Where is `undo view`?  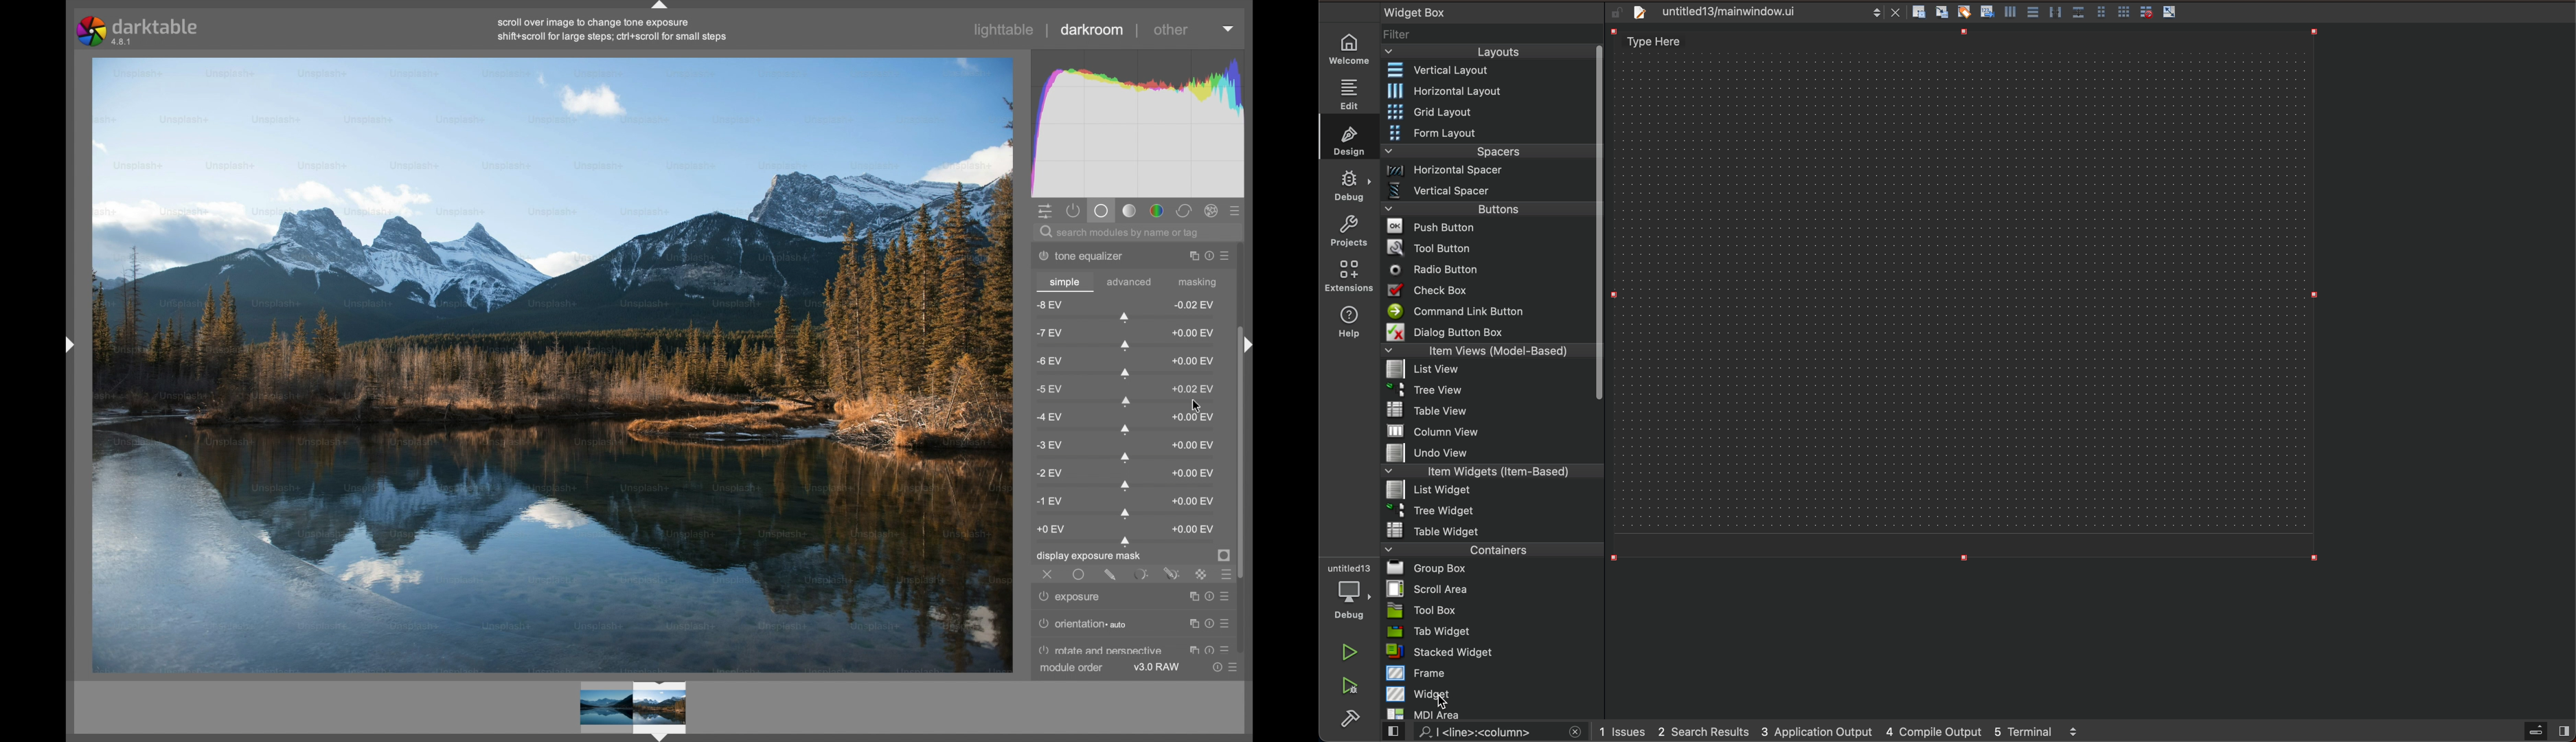
undo view is located at coordinates (1488, 453).